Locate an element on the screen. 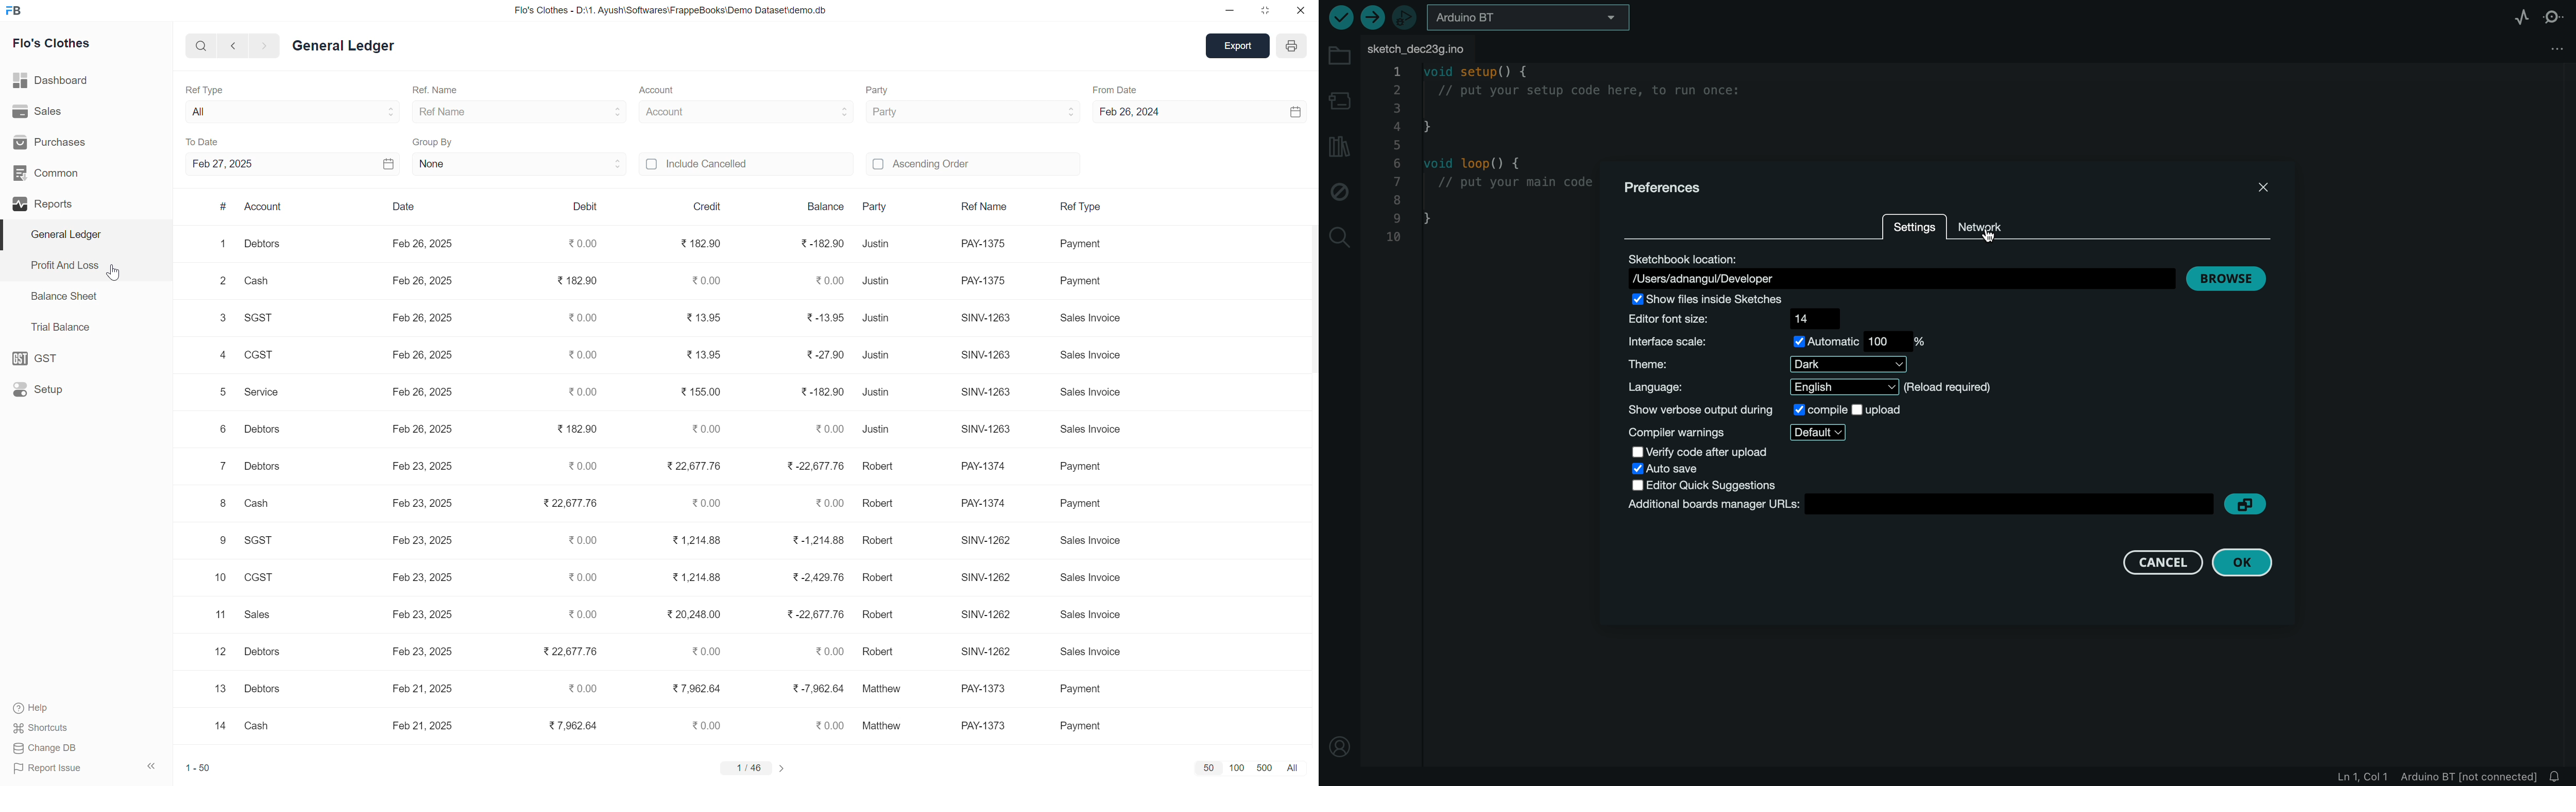  Payment is located at coordinates (1085, 466).